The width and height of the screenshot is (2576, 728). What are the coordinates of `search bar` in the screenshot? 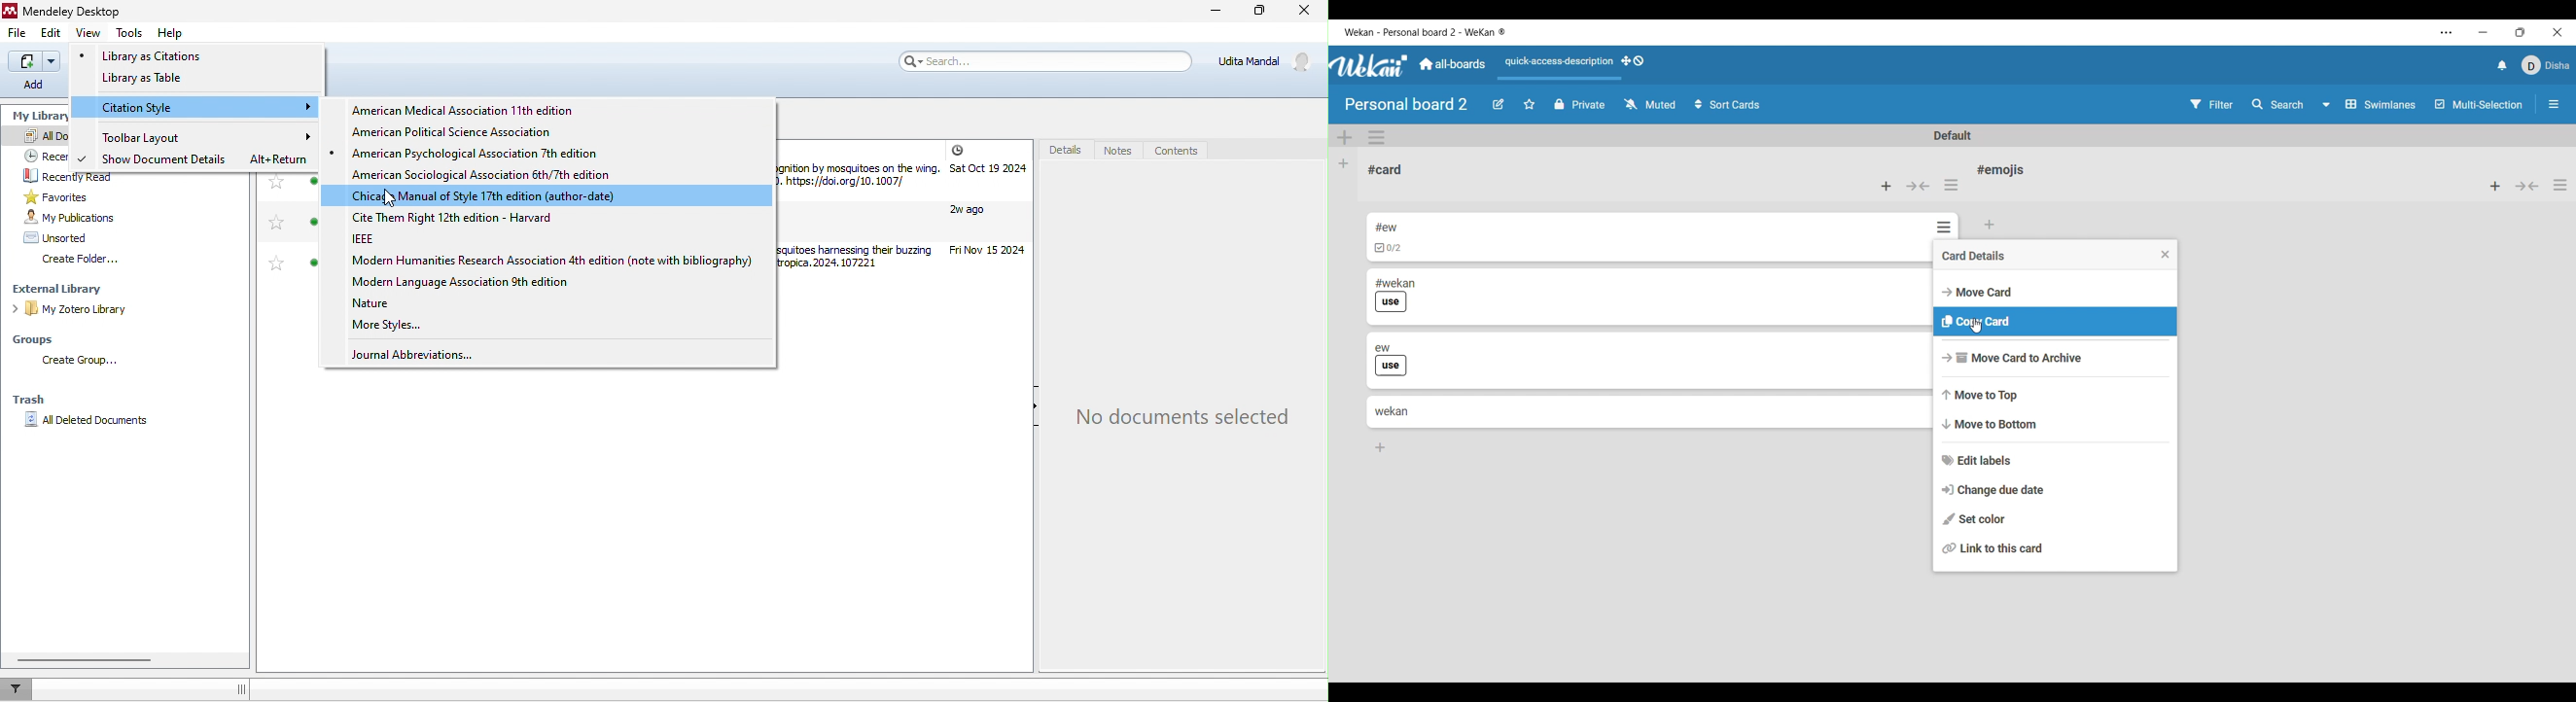 It's located at (1047, 62).